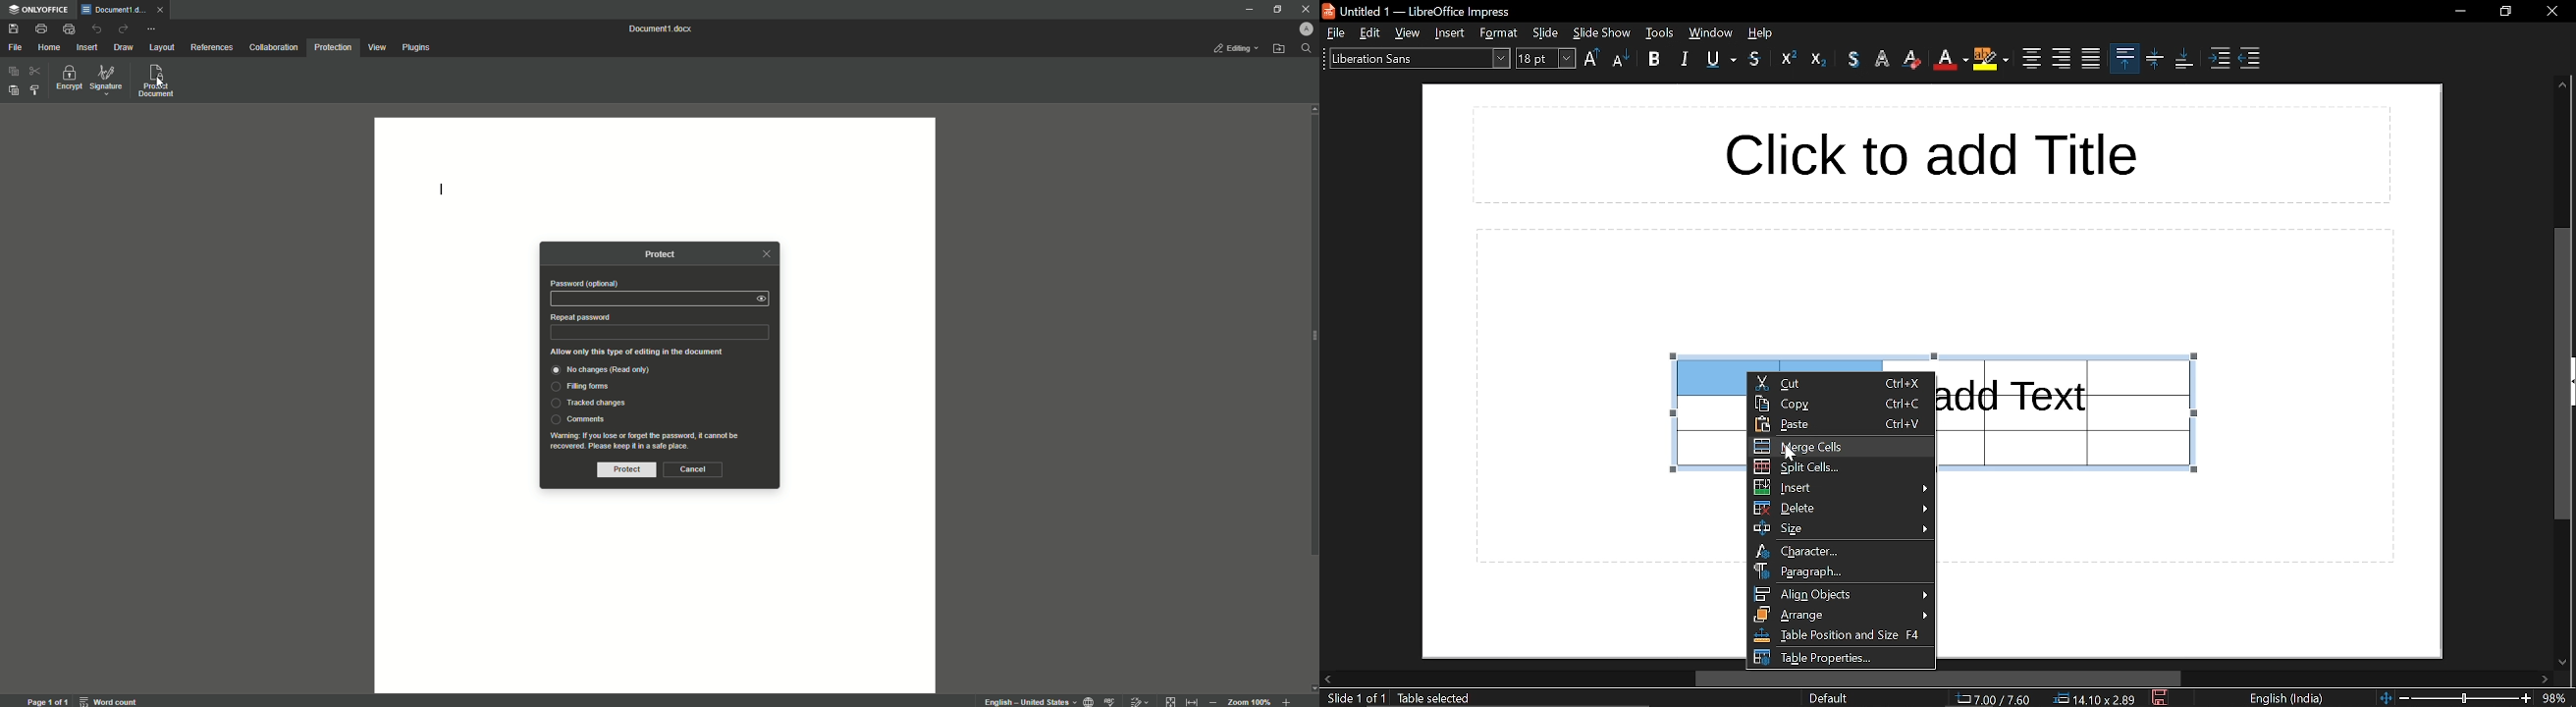 The height and width of the screenshot is (728, 2576). What do you see at coordinates (2385, 697) in the screenshot?
I see `fit to page` at bounding box center [2385, 697].